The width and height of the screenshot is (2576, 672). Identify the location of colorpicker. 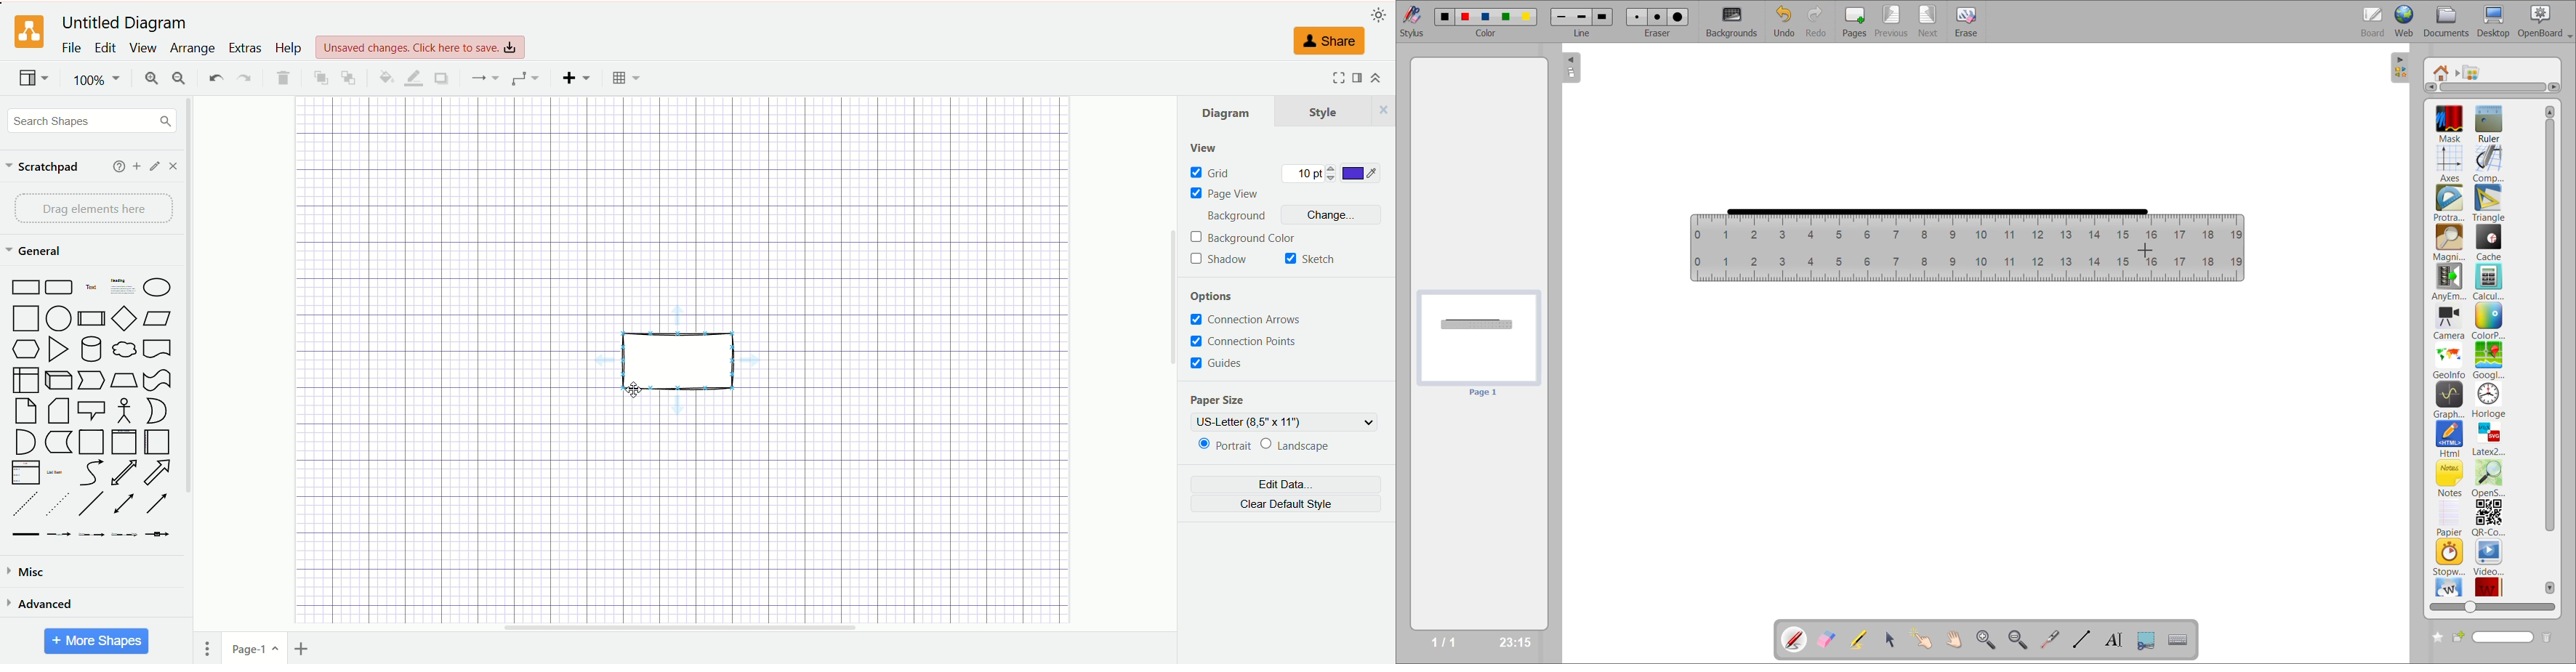
(2489, 321).